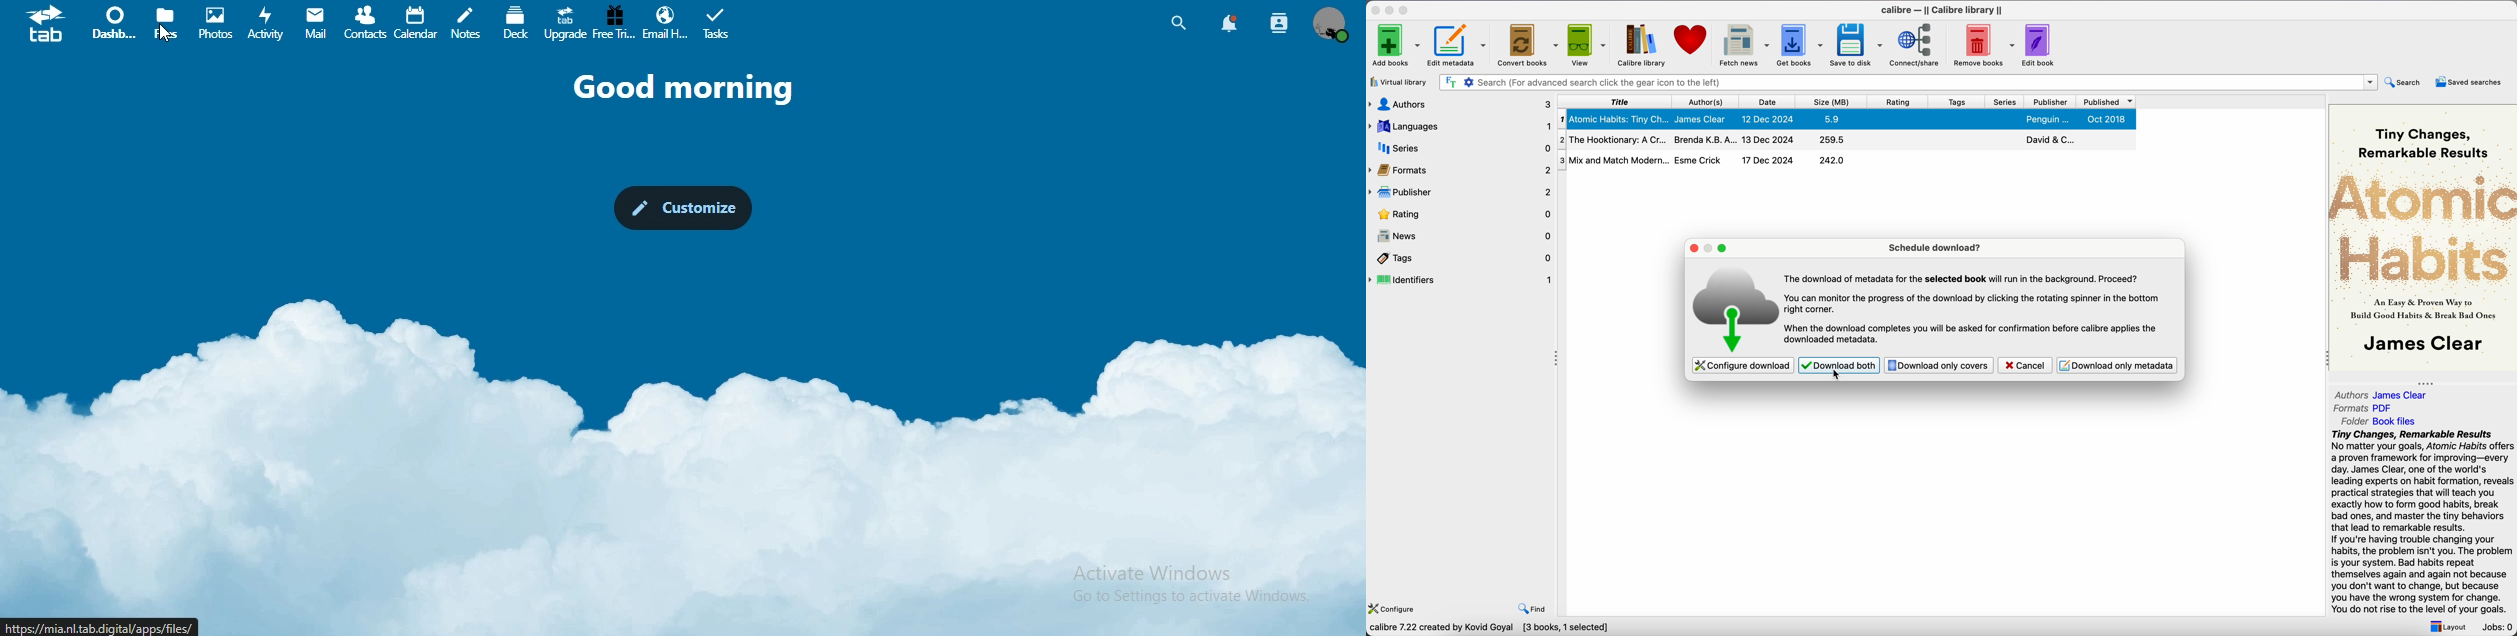 Image resolution: width=2520 pixels, height=644 pixels. I want to click on layout, so click(2447, 627).